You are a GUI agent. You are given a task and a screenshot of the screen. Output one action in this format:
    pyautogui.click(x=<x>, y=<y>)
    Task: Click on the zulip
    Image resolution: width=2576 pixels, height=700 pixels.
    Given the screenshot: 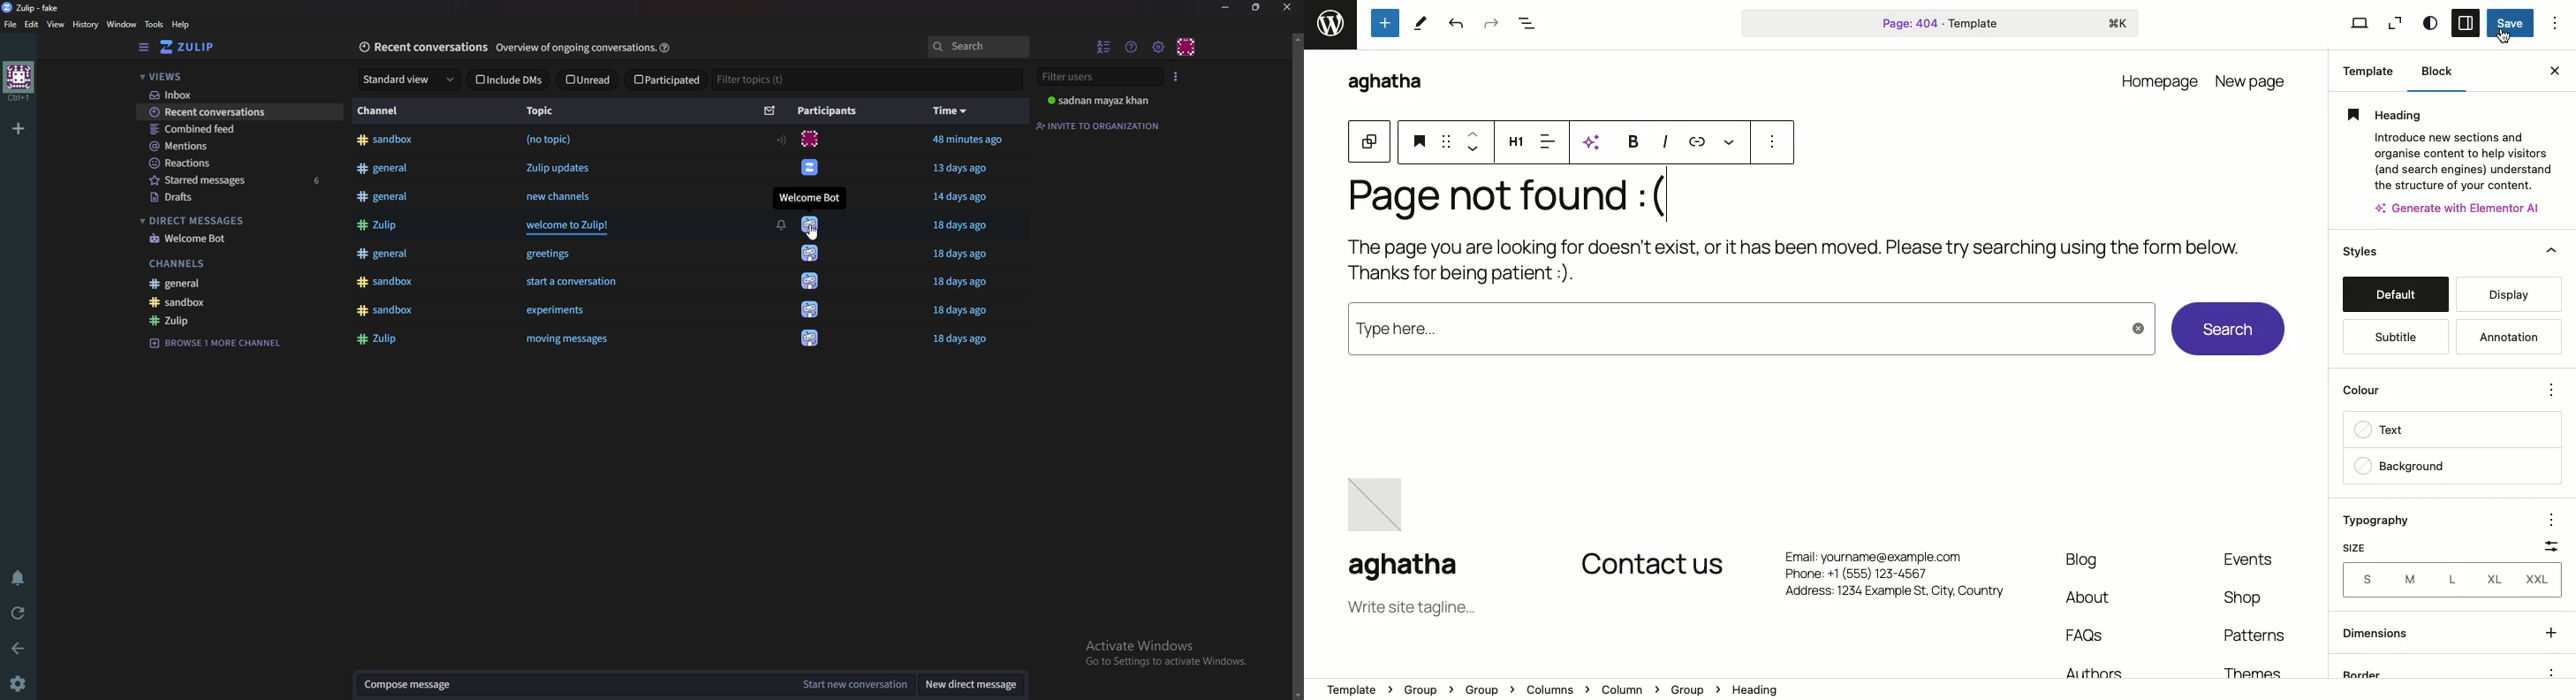 What is the action you would take?
    pyautogui.click(x=239, y=320)
    